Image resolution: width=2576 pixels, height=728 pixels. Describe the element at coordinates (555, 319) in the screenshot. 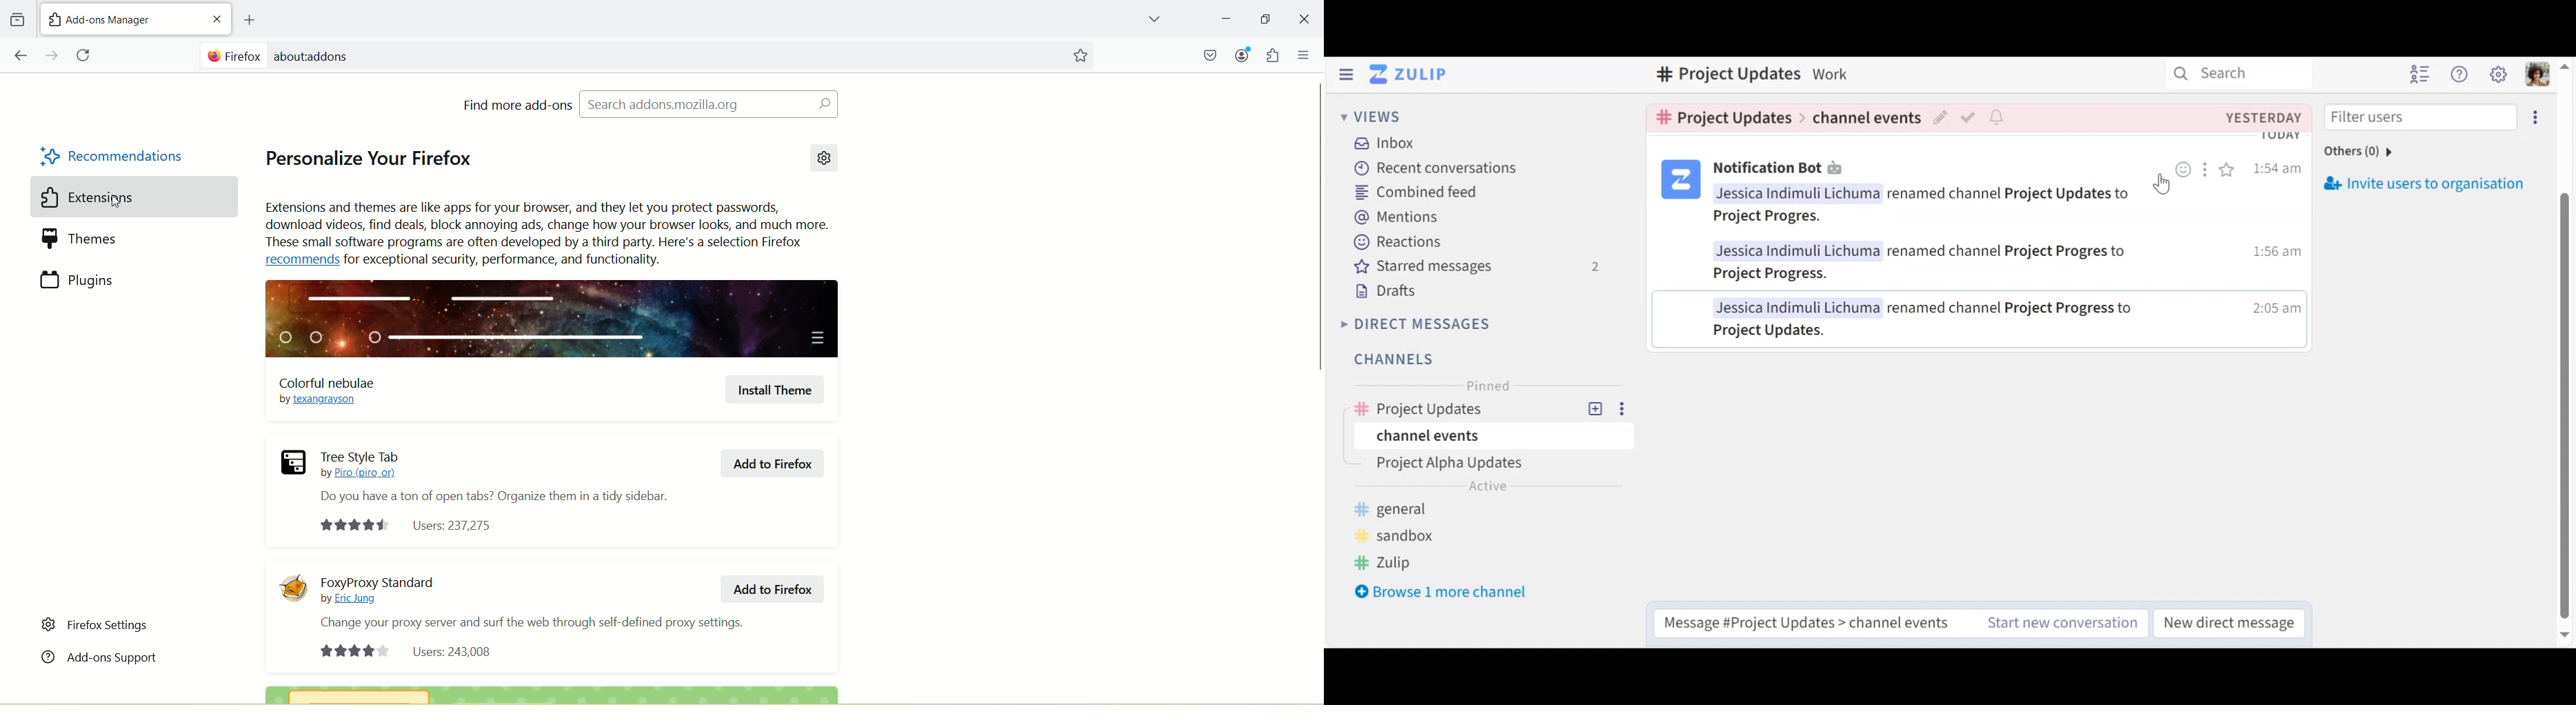

I see `Image` at that location.